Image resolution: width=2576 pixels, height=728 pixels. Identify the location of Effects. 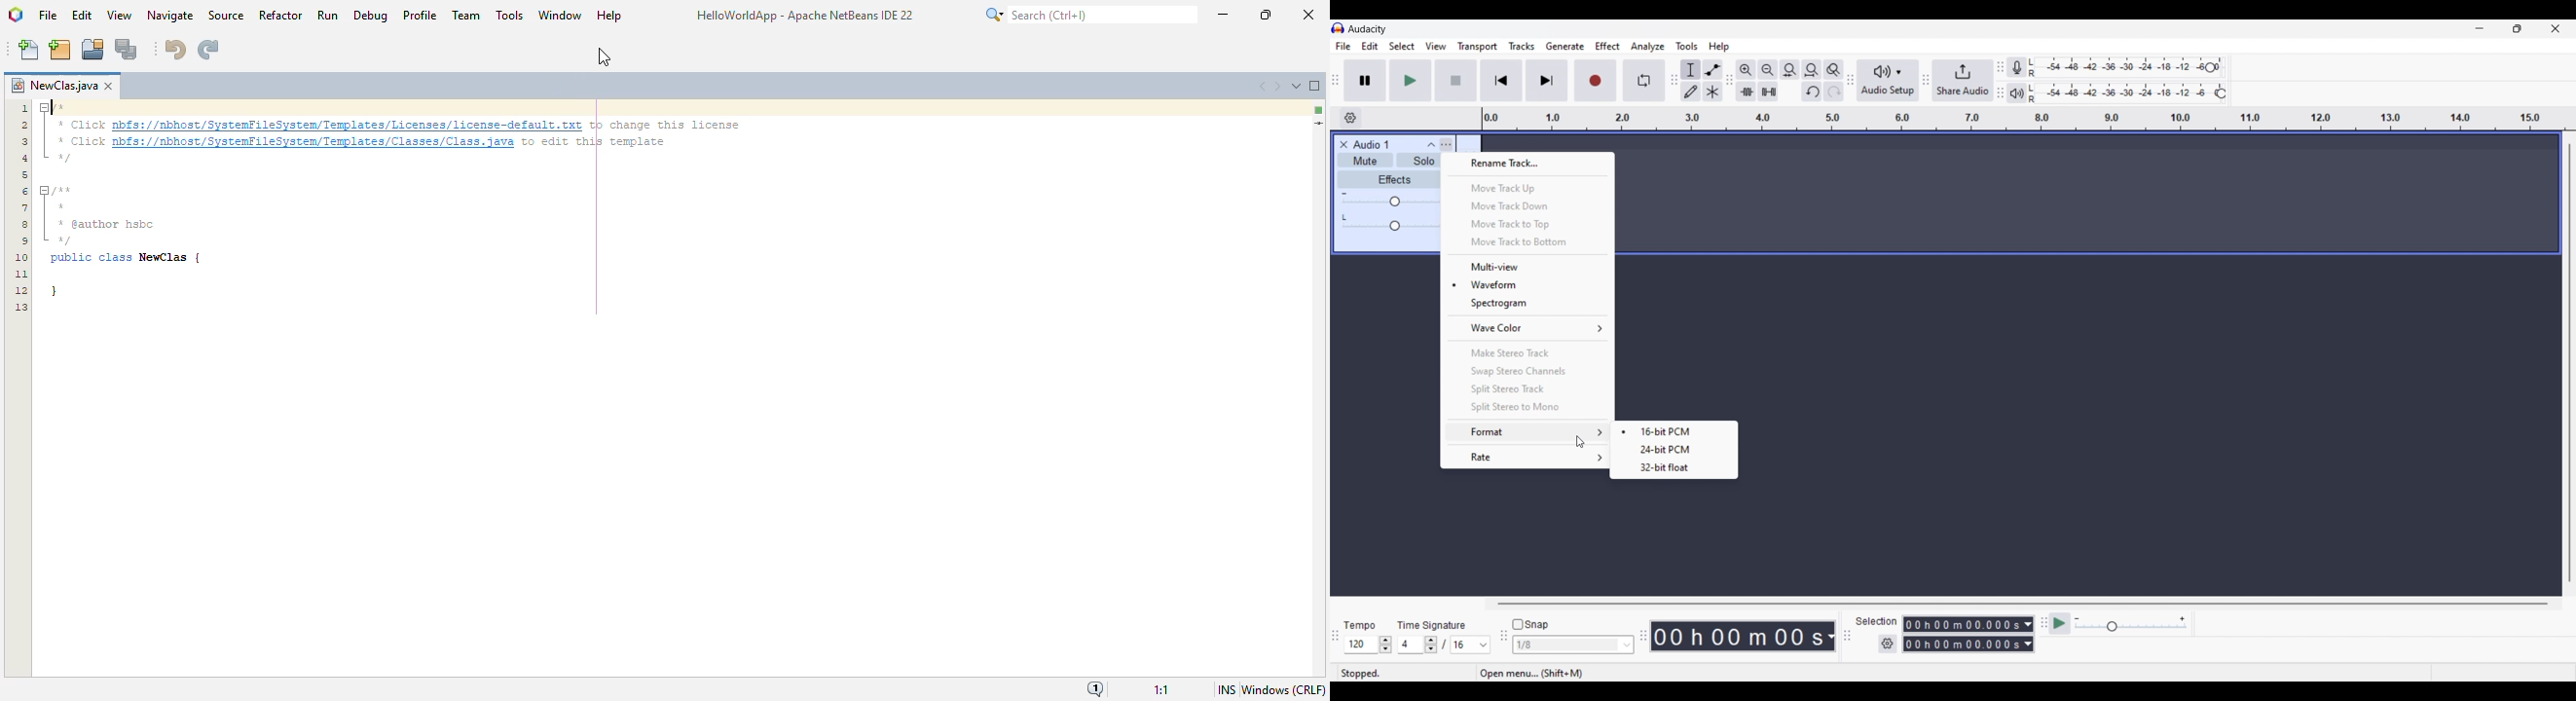
(1394, 179).